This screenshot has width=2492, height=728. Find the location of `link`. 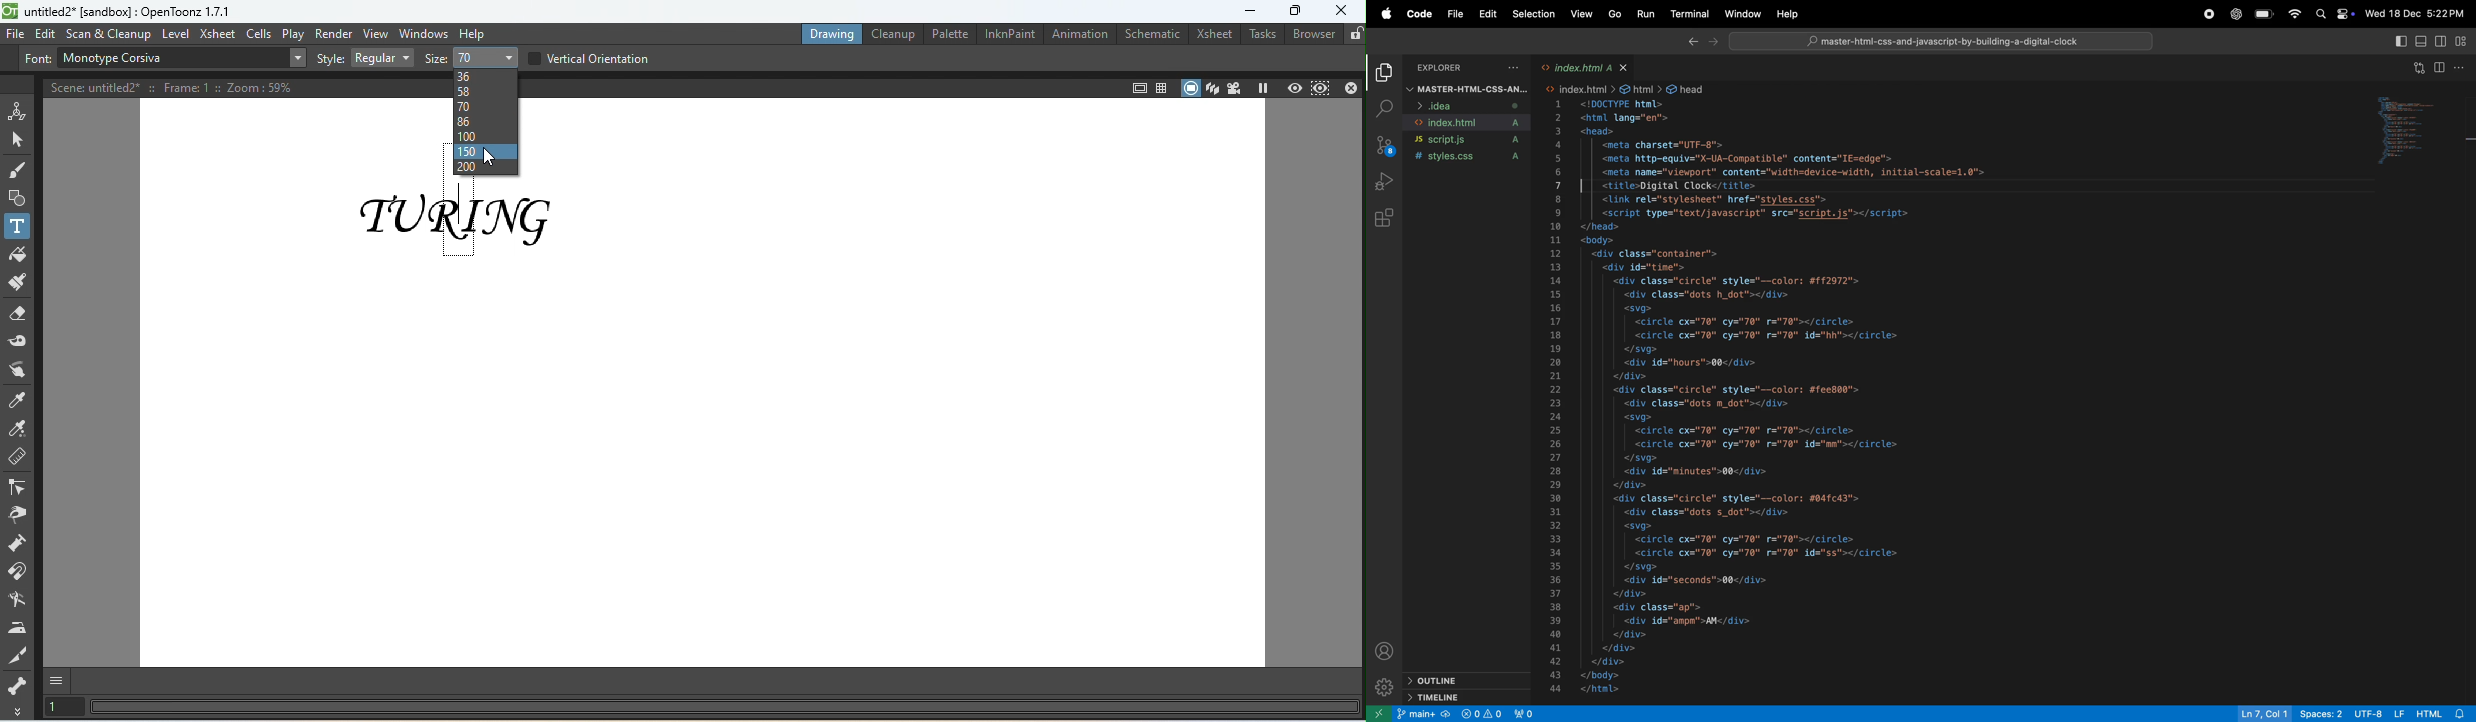

link is located at coordinates (1581, 88).